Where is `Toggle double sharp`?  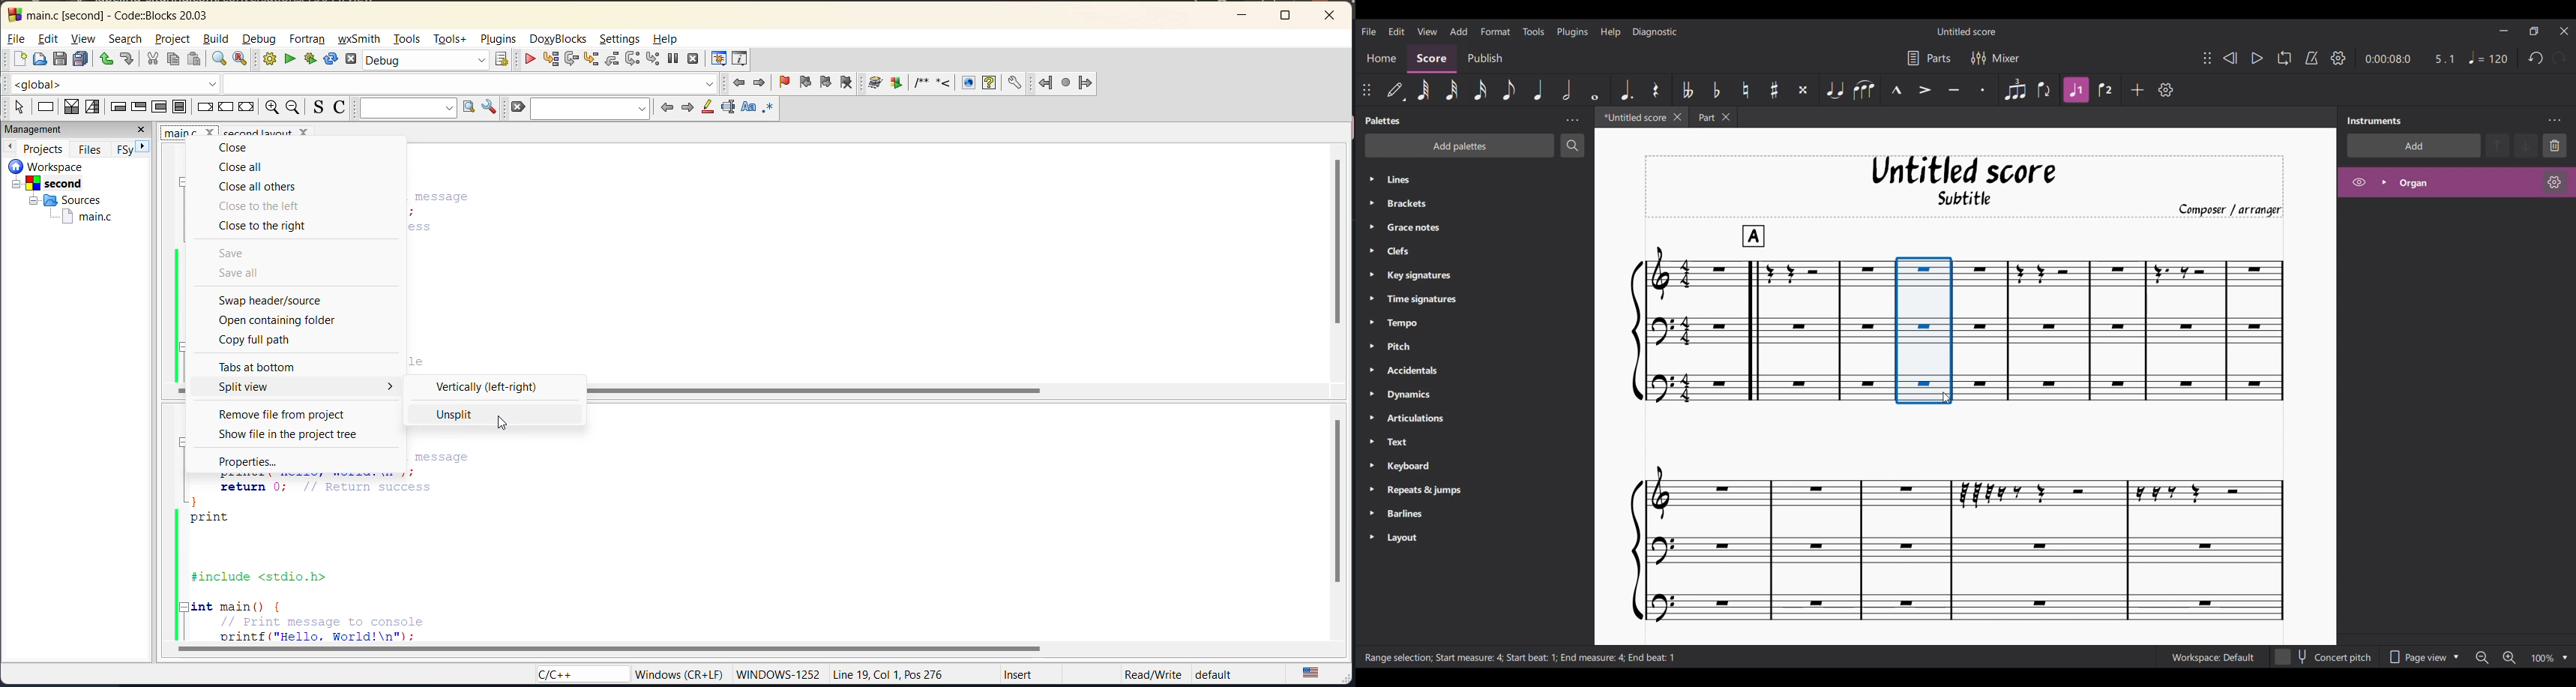 Toggle double sharp is located at coordinates (1803, 90).